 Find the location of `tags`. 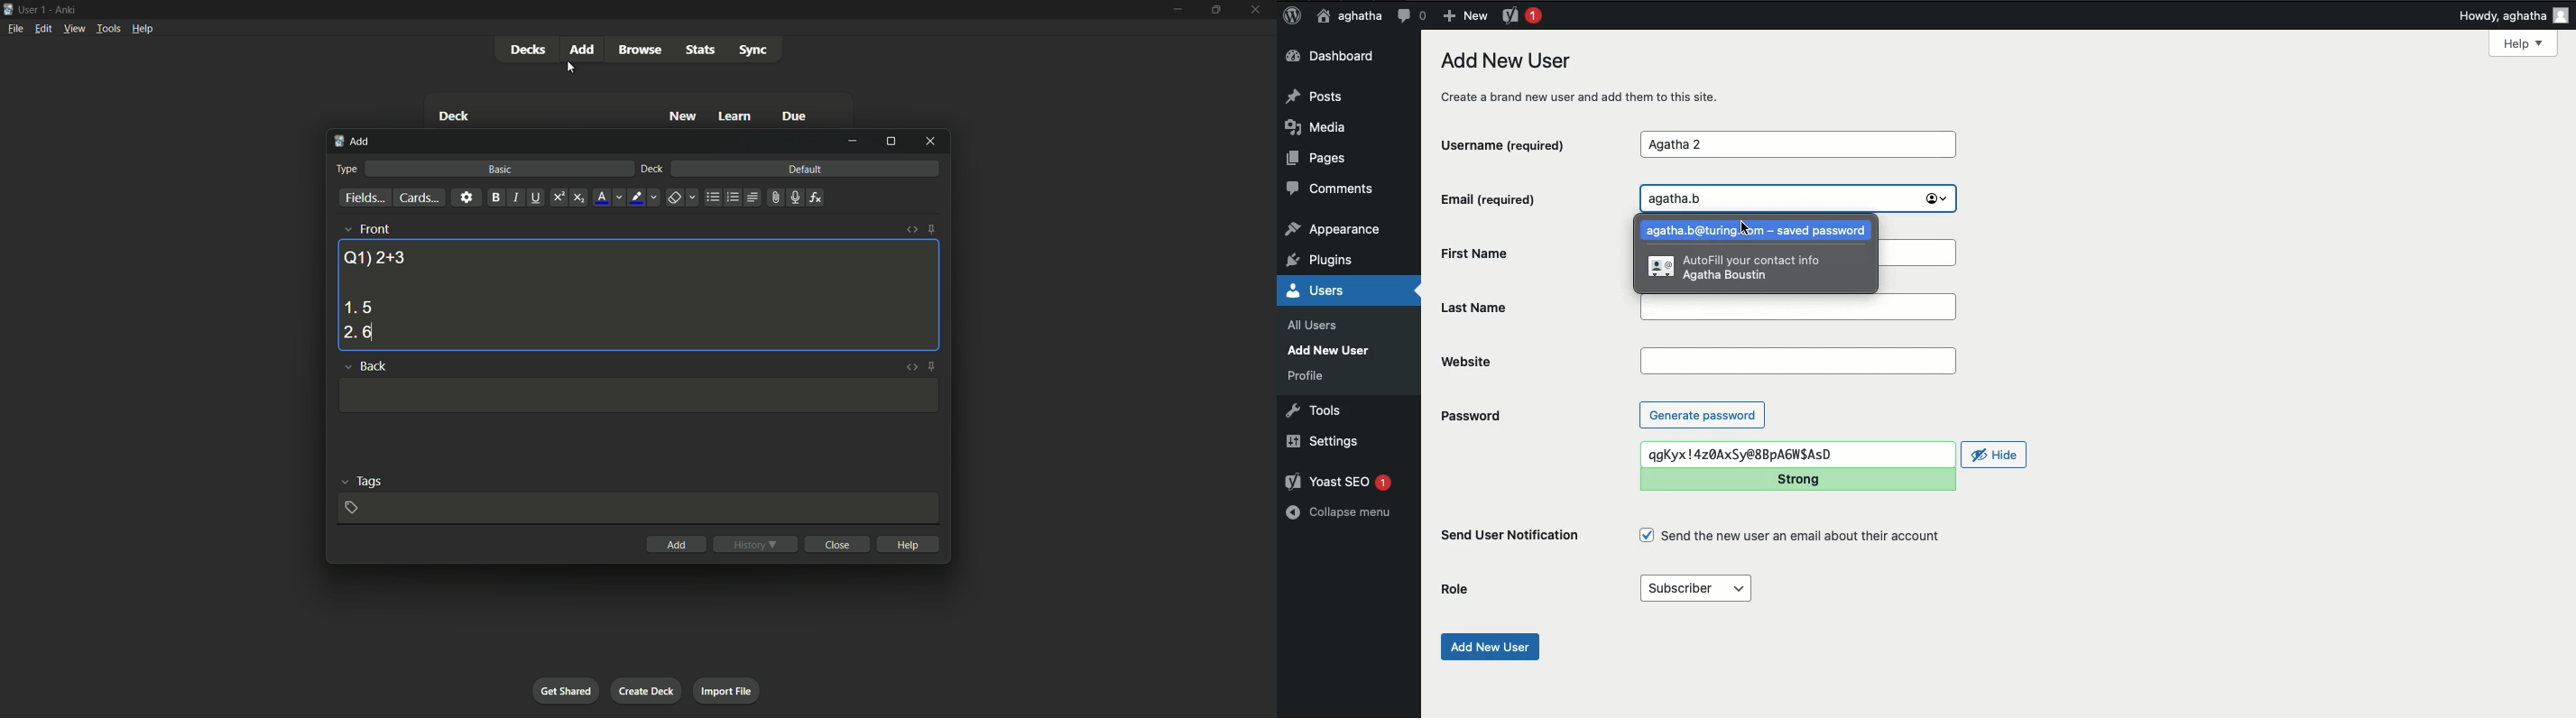

tags is located at coordinates (370, 480).